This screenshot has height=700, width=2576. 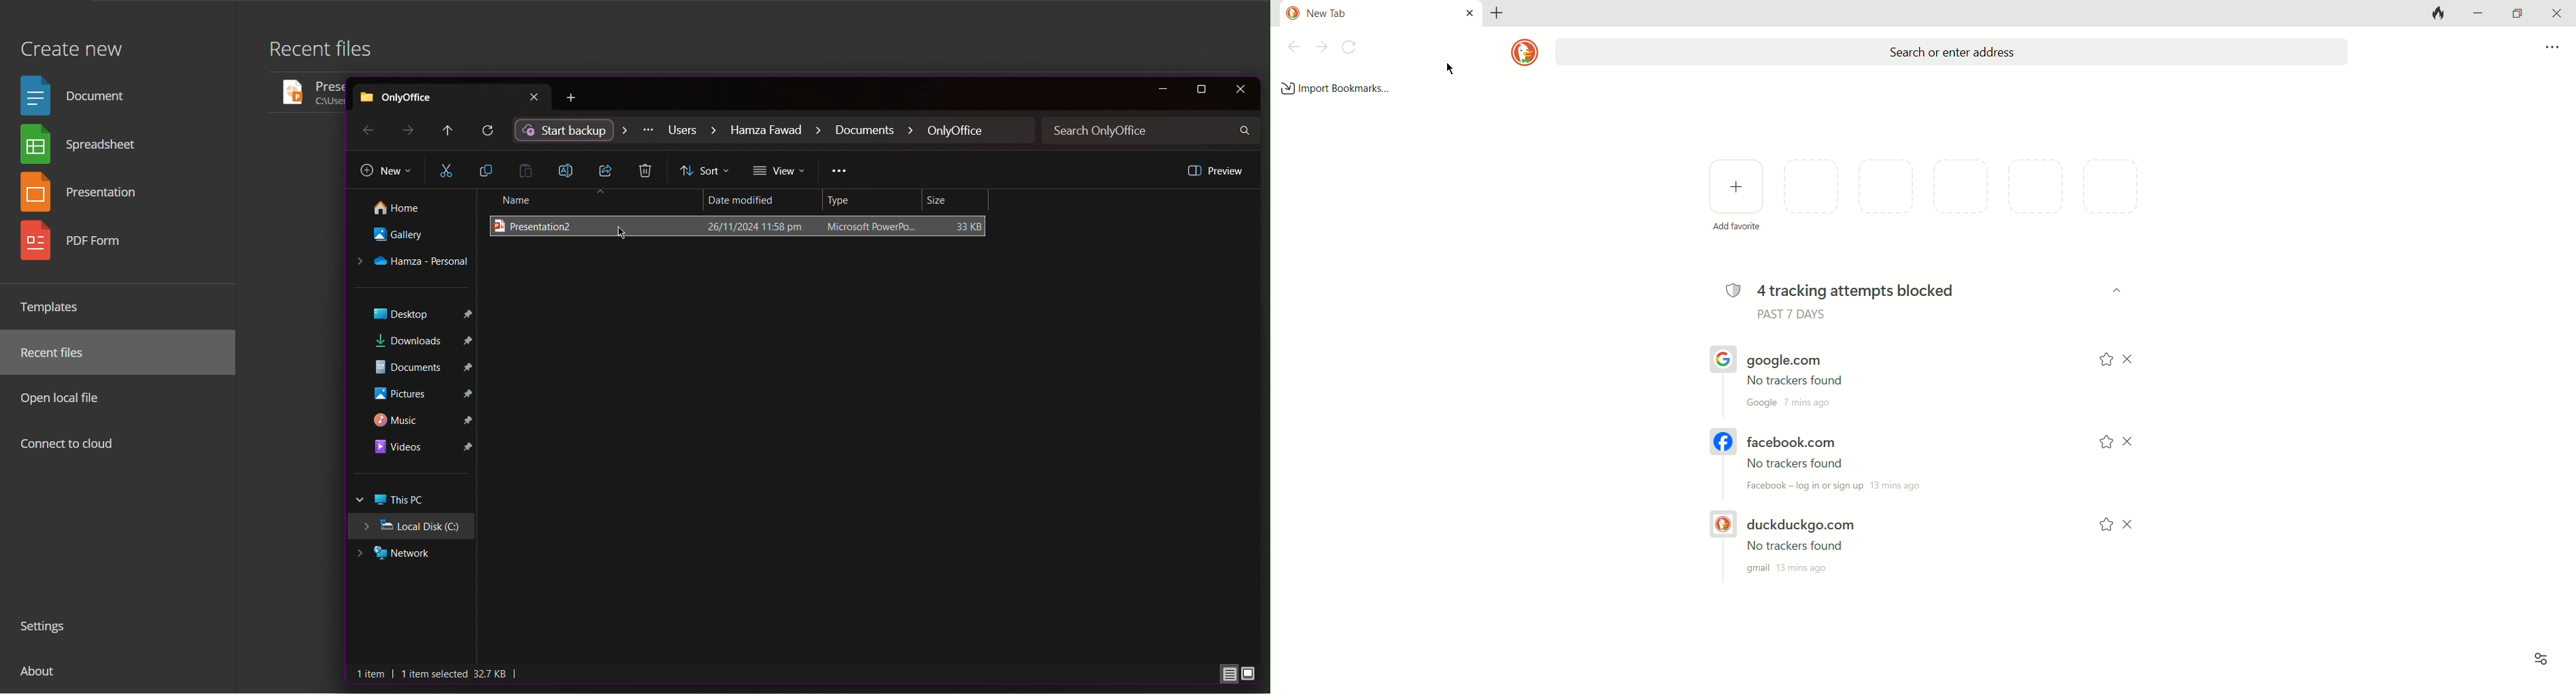 What do you see at coordinates (86, 194) in the screenshot?
I see `Presentation` at bounding box center [86, 194].